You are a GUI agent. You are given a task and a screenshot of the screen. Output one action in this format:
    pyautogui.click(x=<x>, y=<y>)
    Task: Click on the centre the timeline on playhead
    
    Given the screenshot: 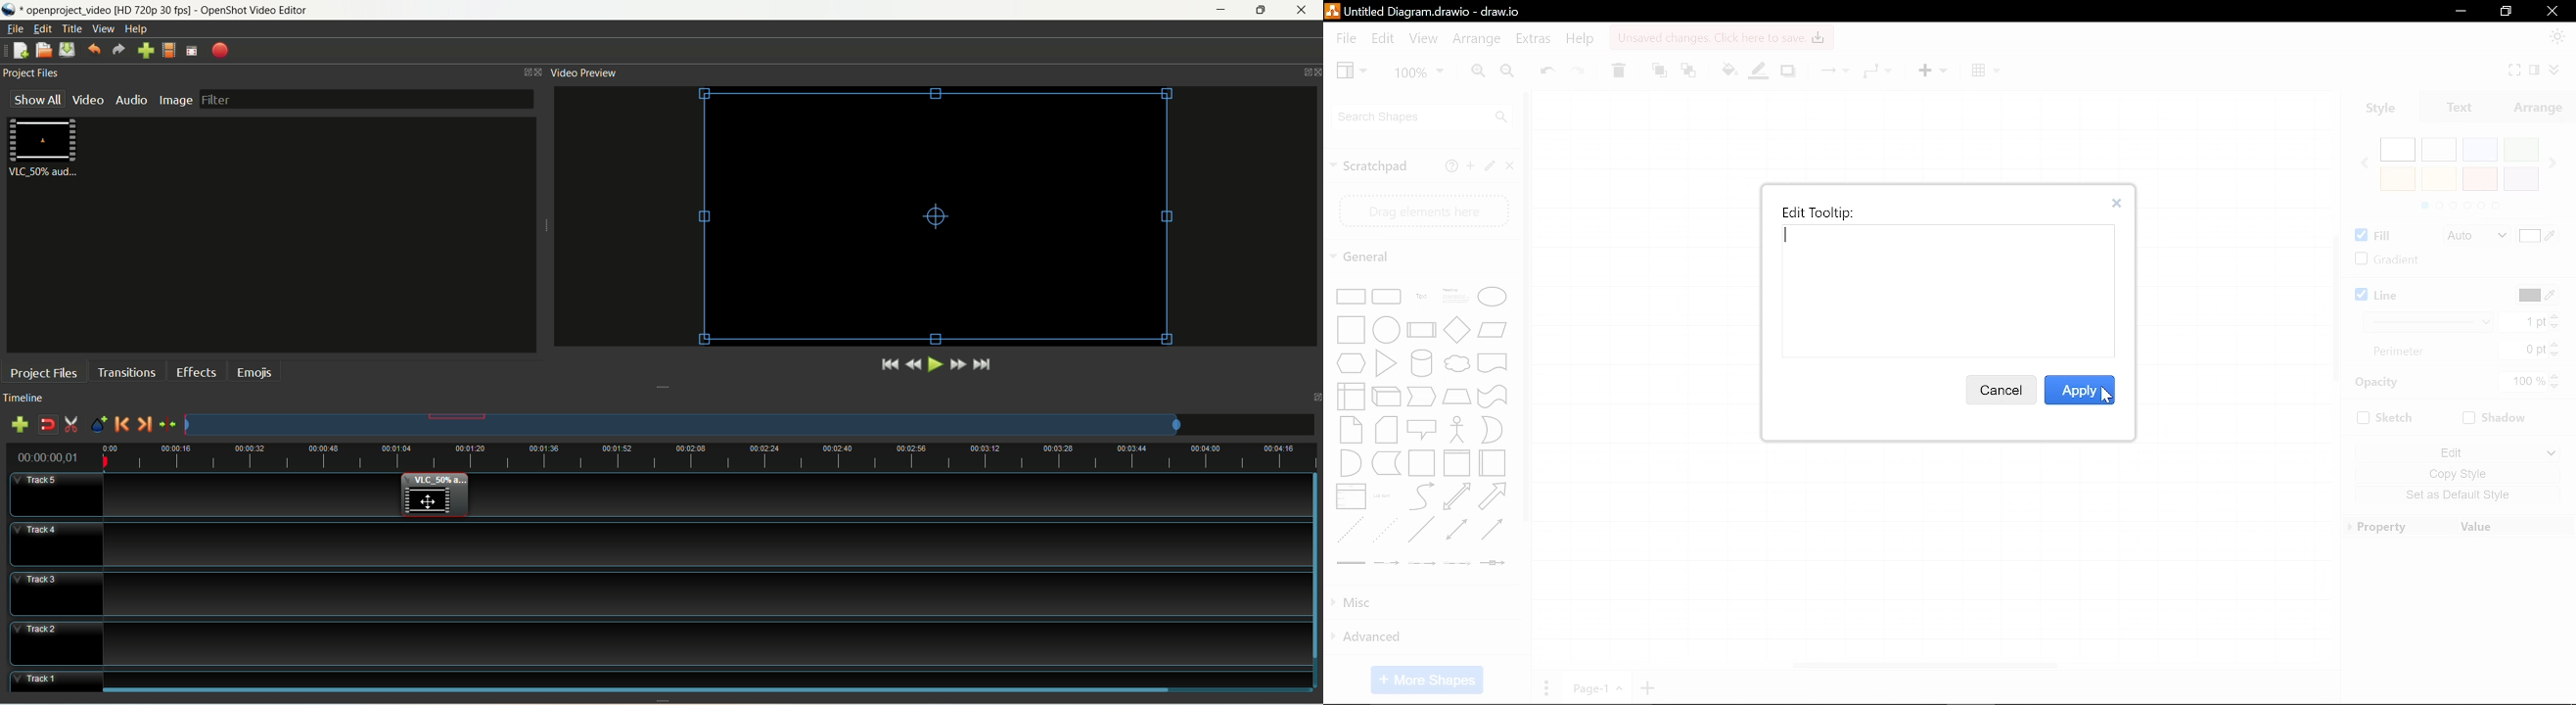 What is the action you would take?
    pyautogui.click(x=167, y=424)
    